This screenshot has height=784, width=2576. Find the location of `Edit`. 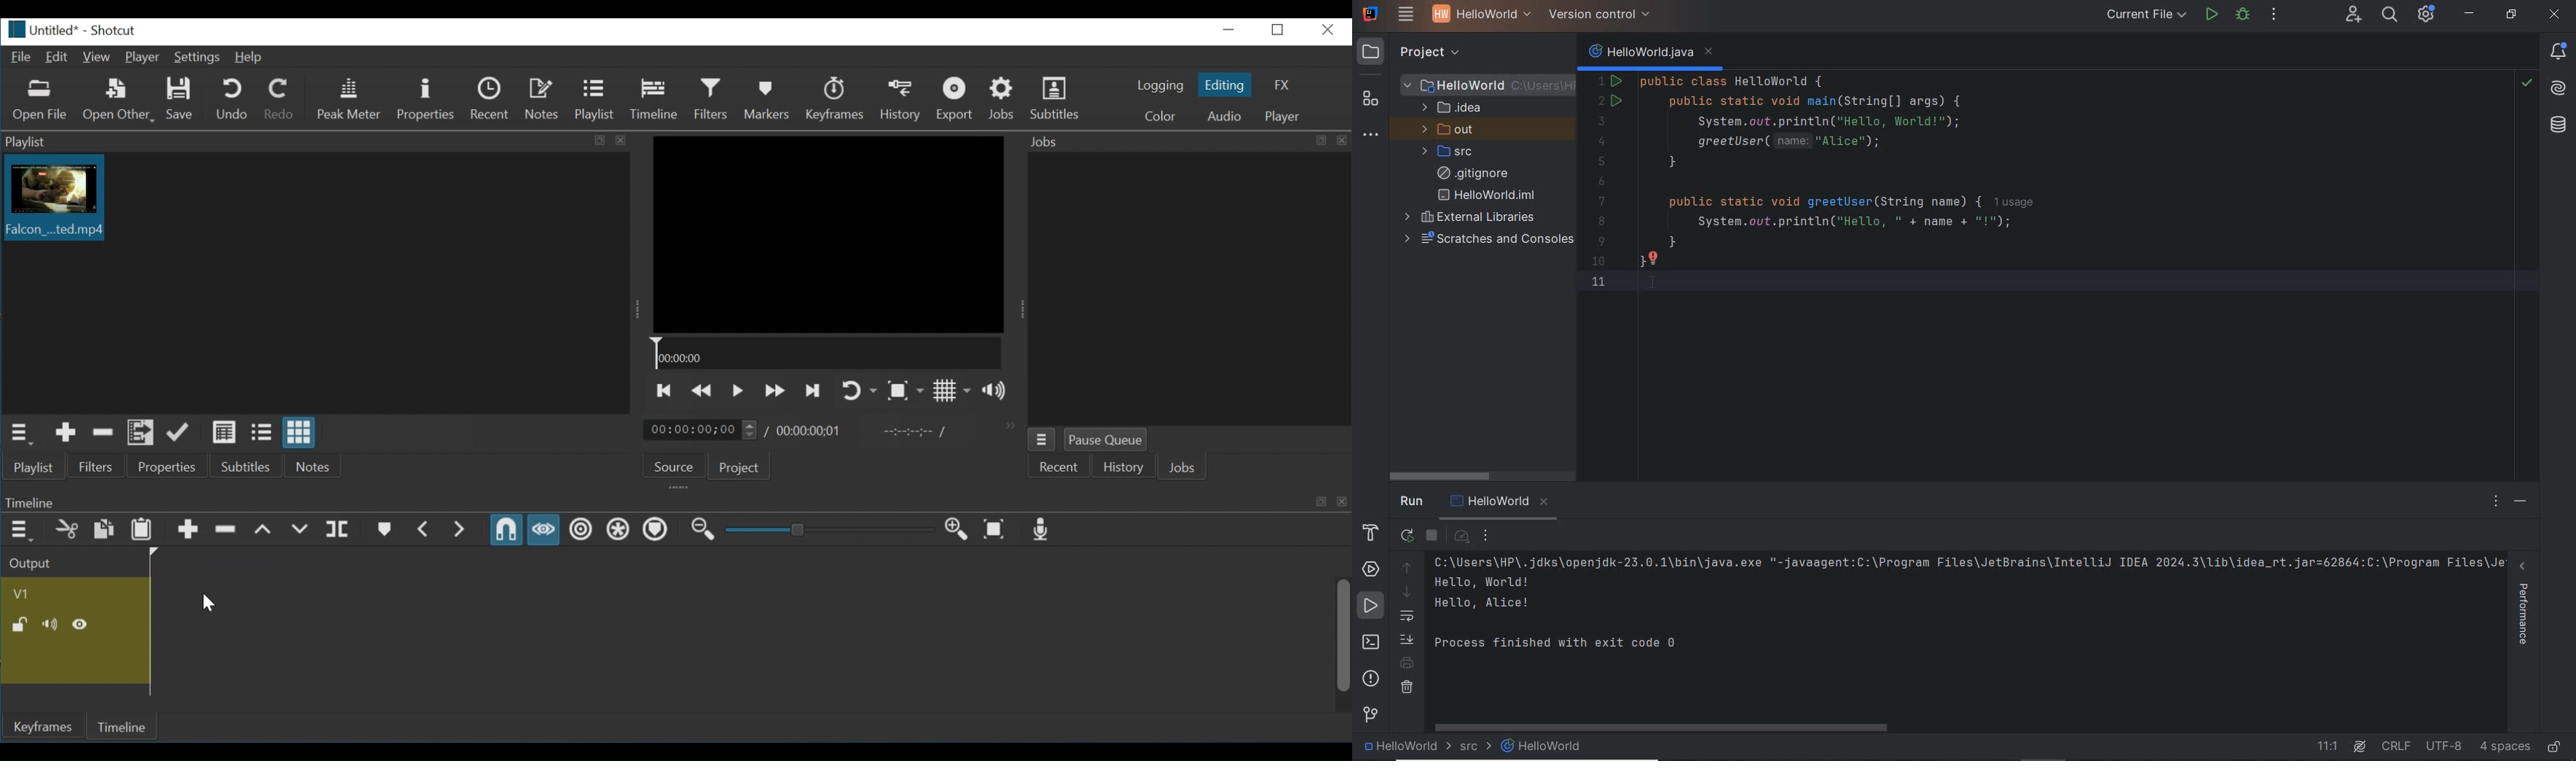

Edit is located at coordinates (57, 58).